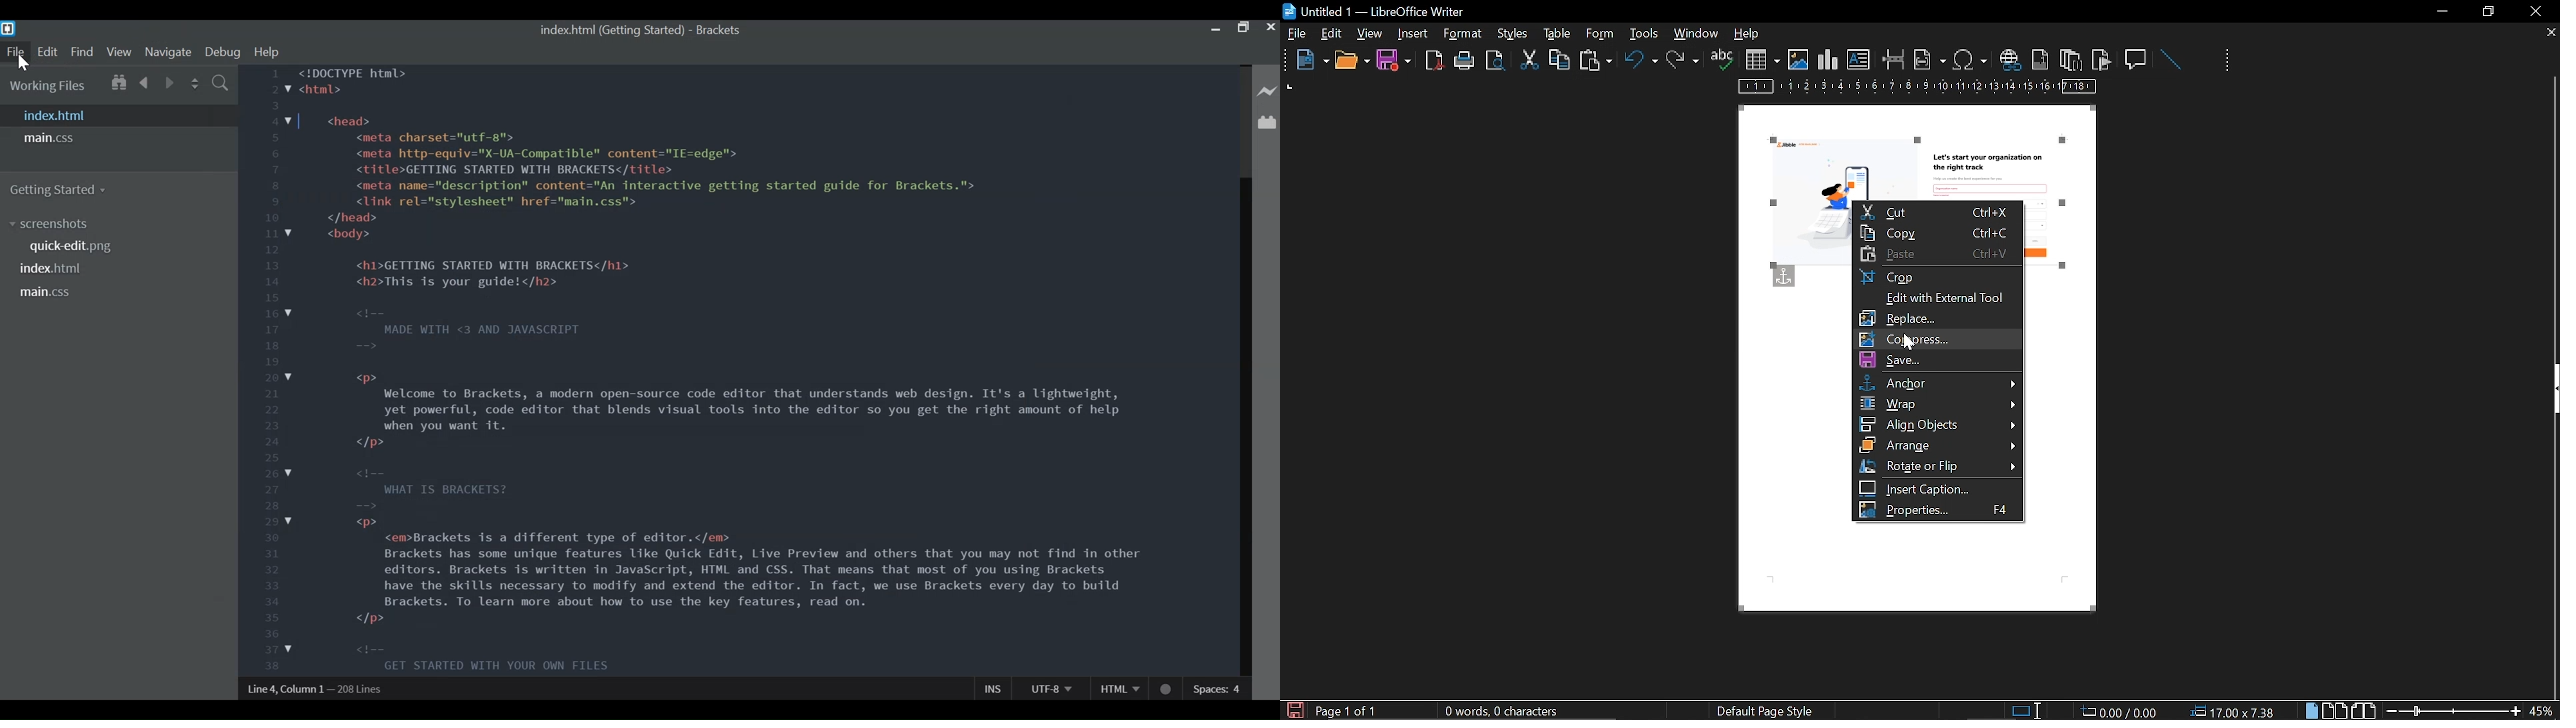 This screenshot has height=728, width=2576. Describe the element at coordinates (1050, 689) in the screenshot. I see `File Encoding` at that location.